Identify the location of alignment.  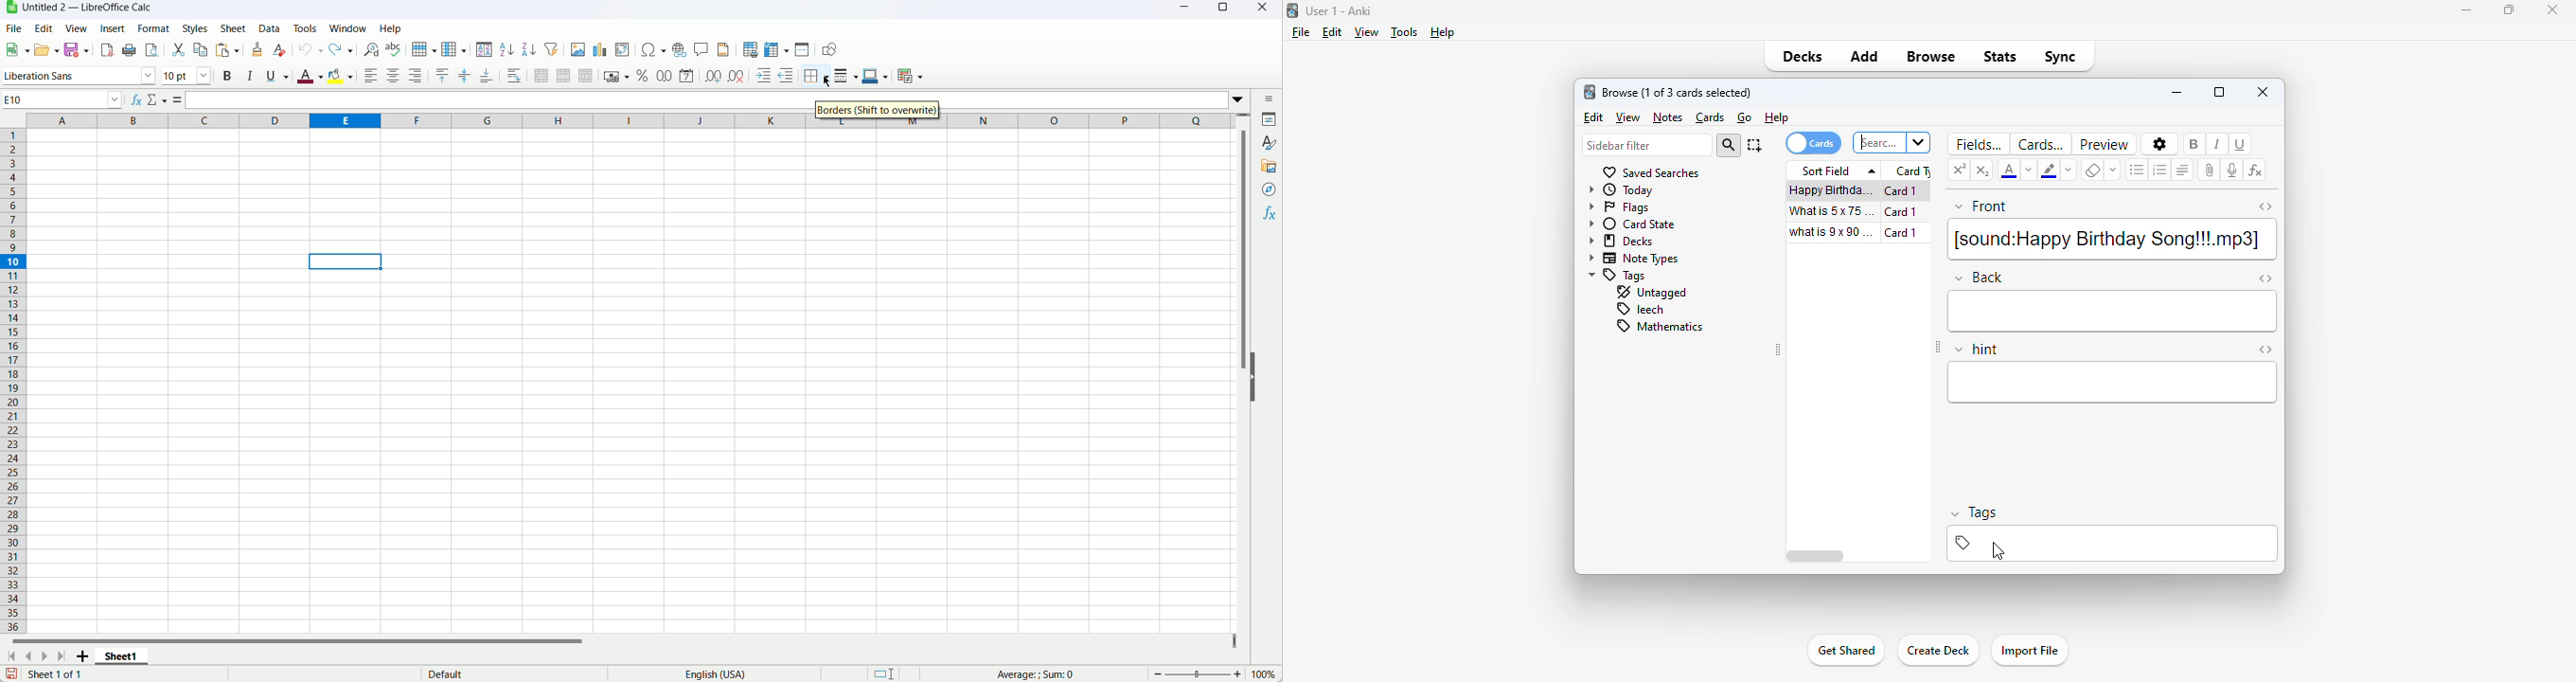
(2183, 170).